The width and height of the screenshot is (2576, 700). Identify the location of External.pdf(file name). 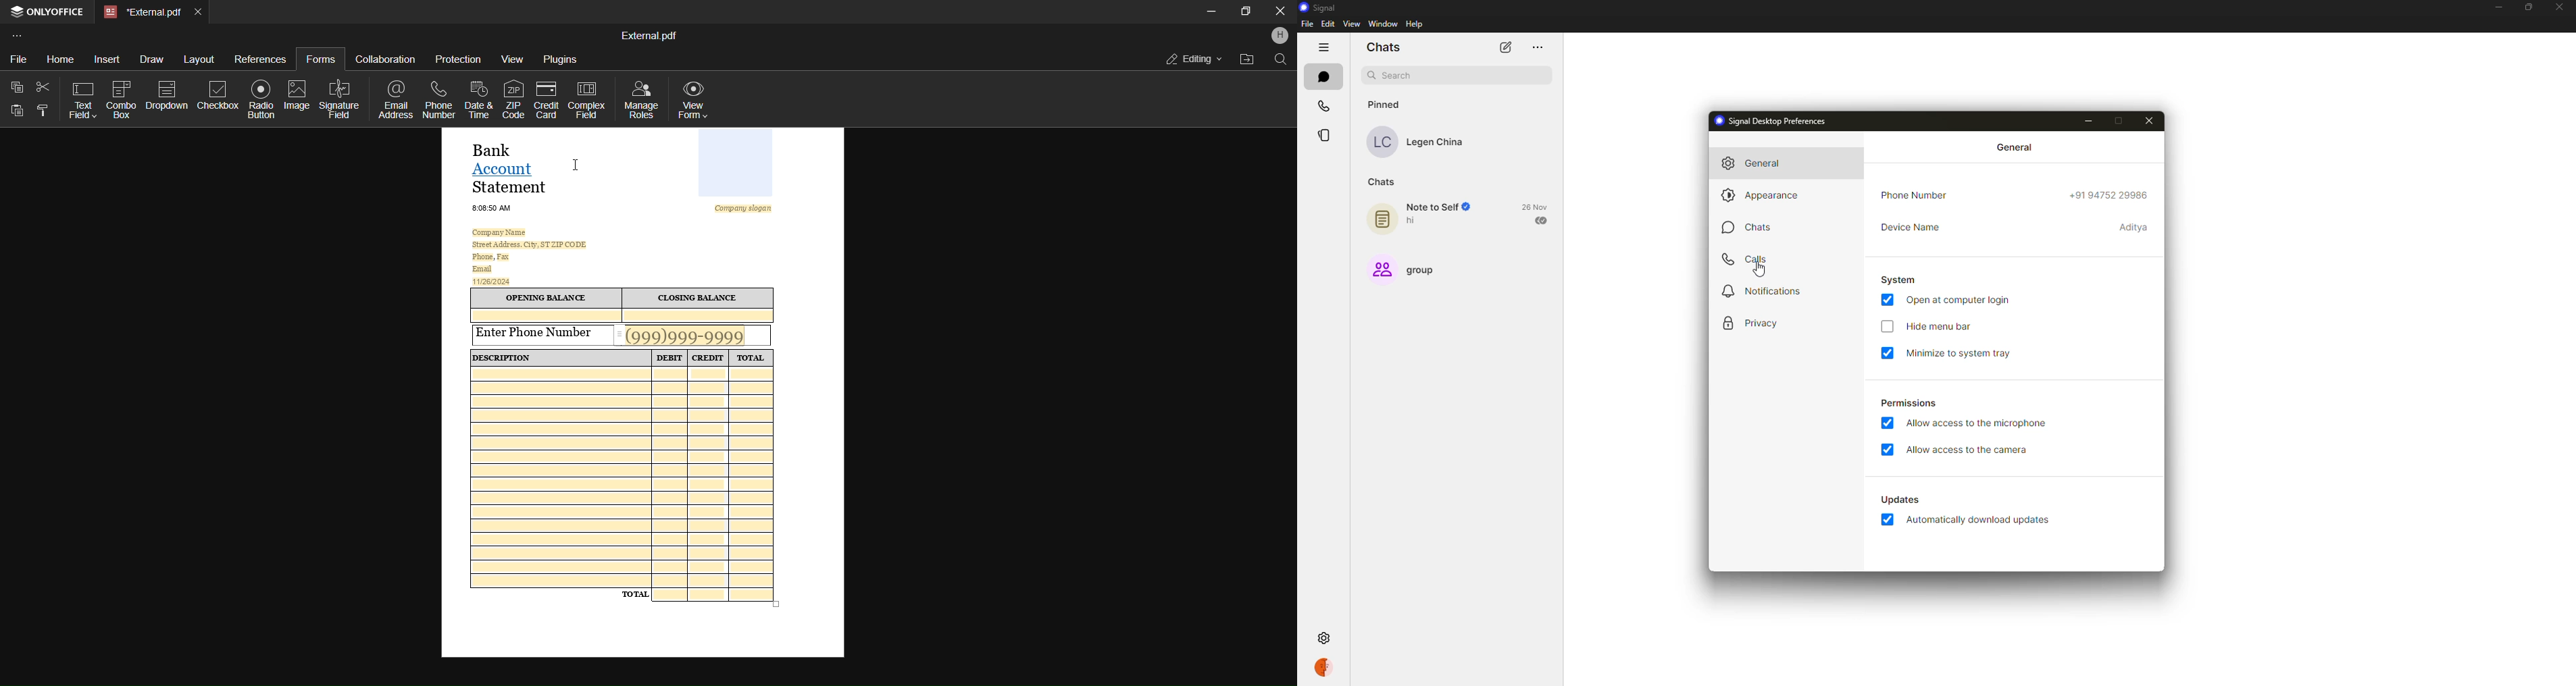
(651, 34).